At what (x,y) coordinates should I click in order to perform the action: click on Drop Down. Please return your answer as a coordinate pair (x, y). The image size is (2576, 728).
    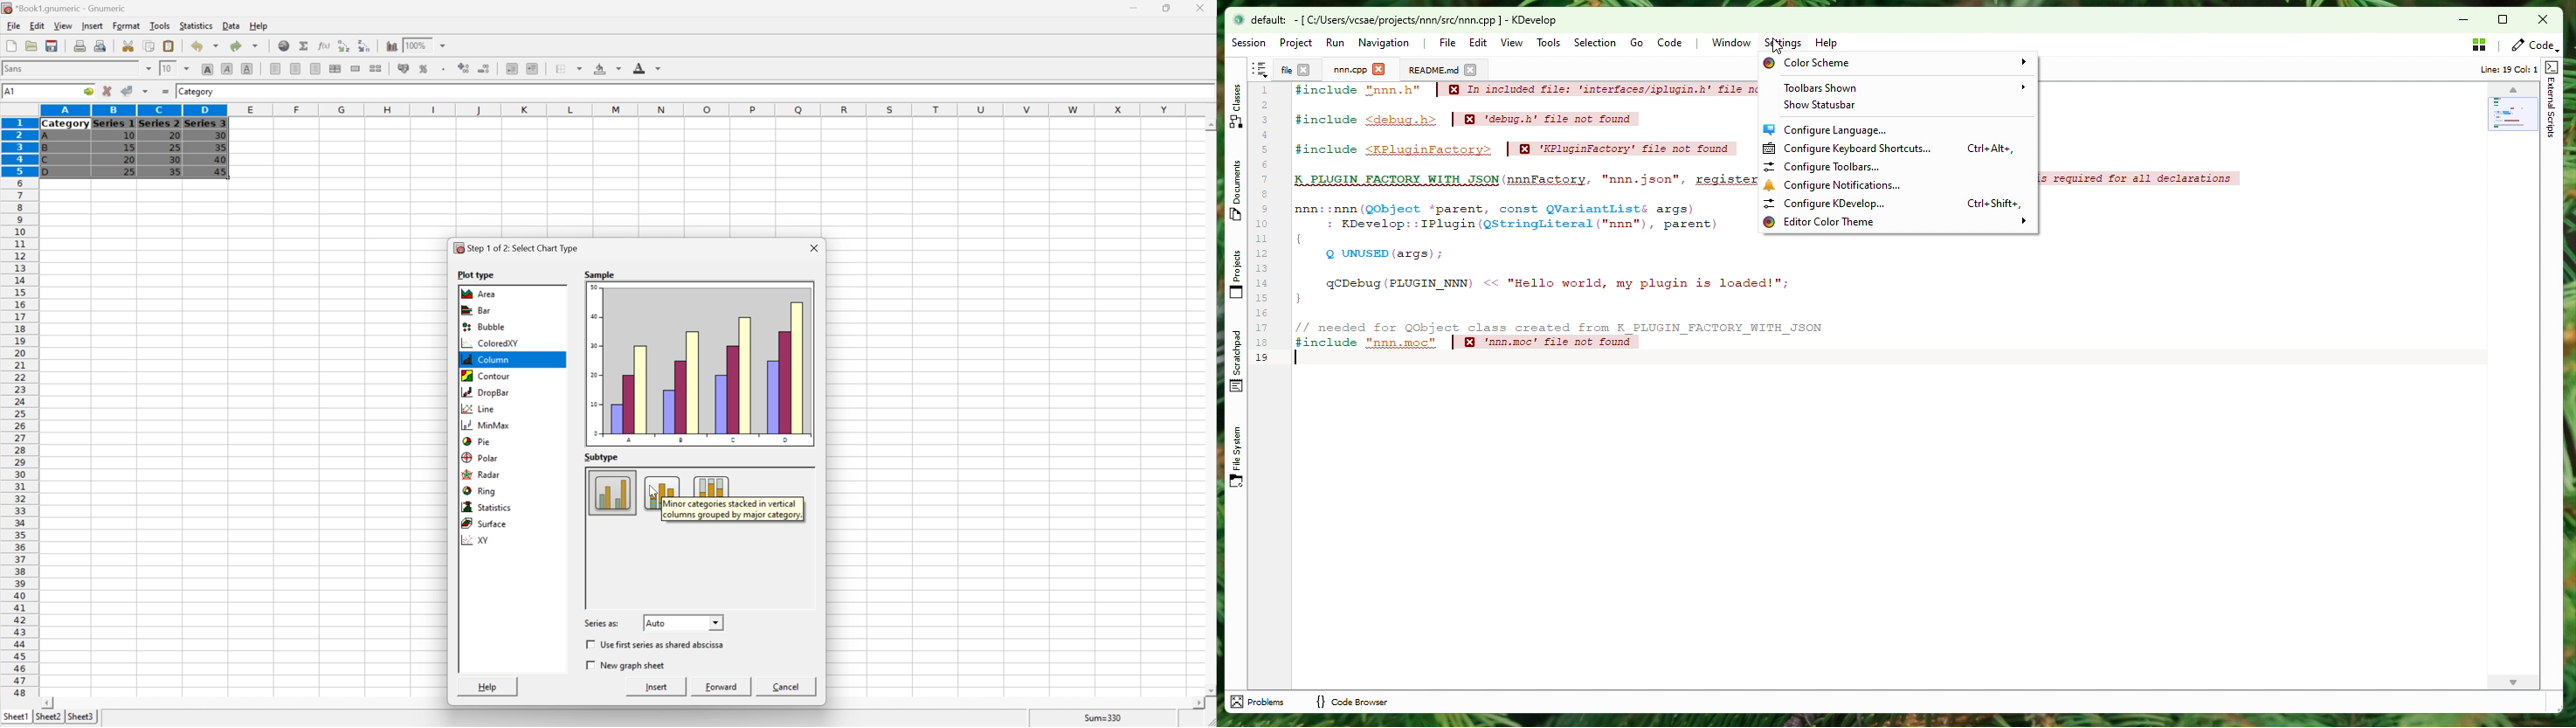
    Looking at the image, I should click on (148, 68).